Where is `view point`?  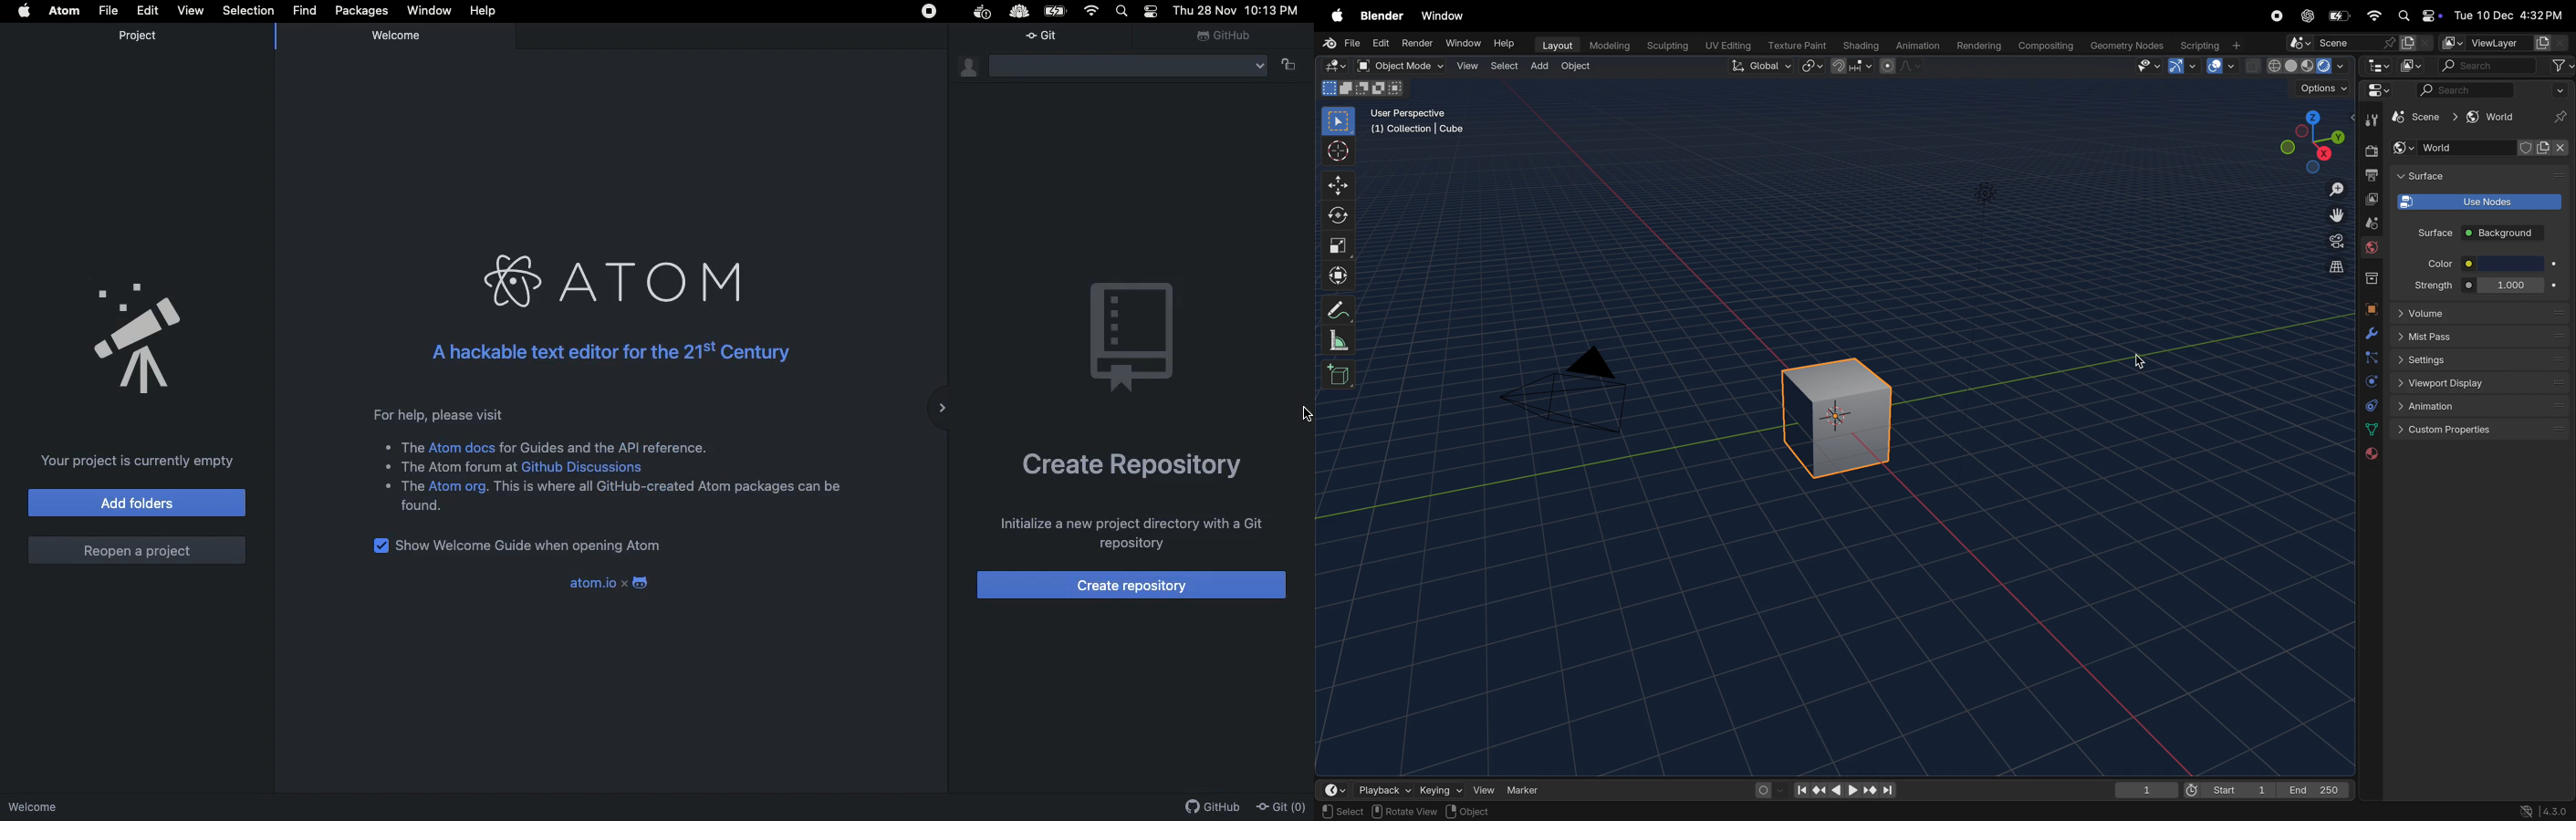 view point is located at coordinates (2311, 140).